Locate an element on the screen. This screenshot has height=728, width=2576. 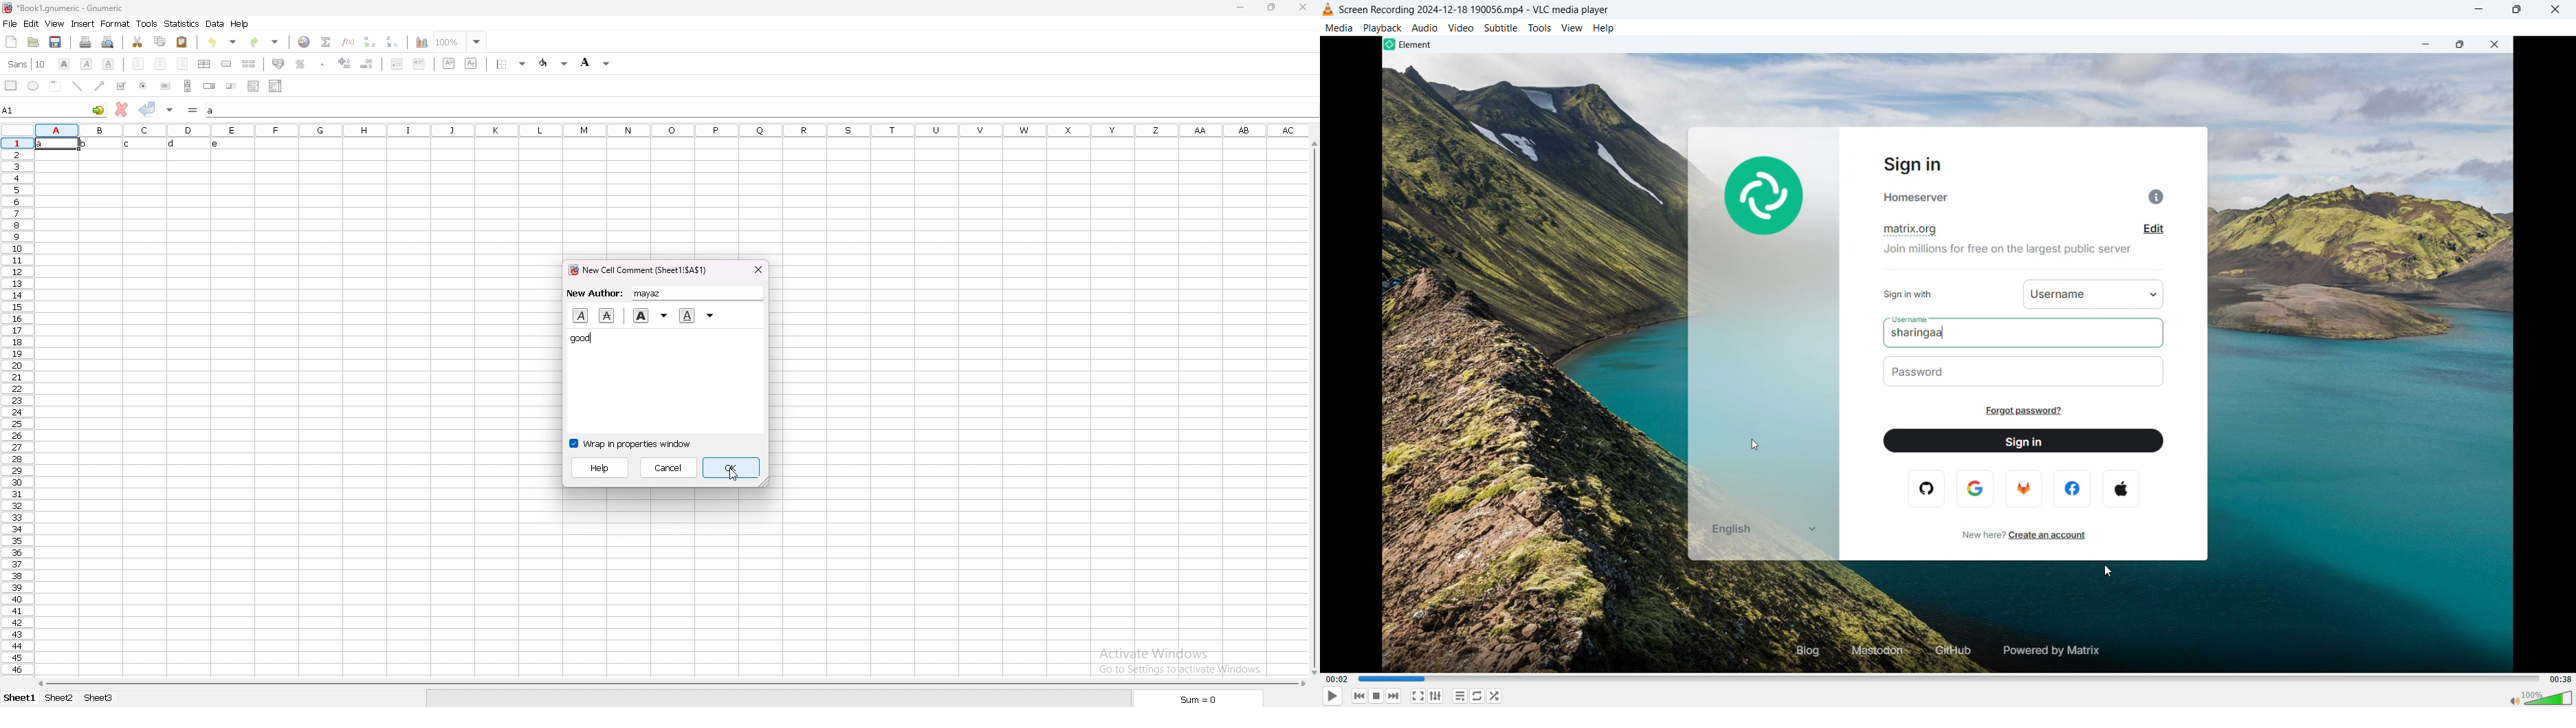
column is located at coordinates (672, 131).